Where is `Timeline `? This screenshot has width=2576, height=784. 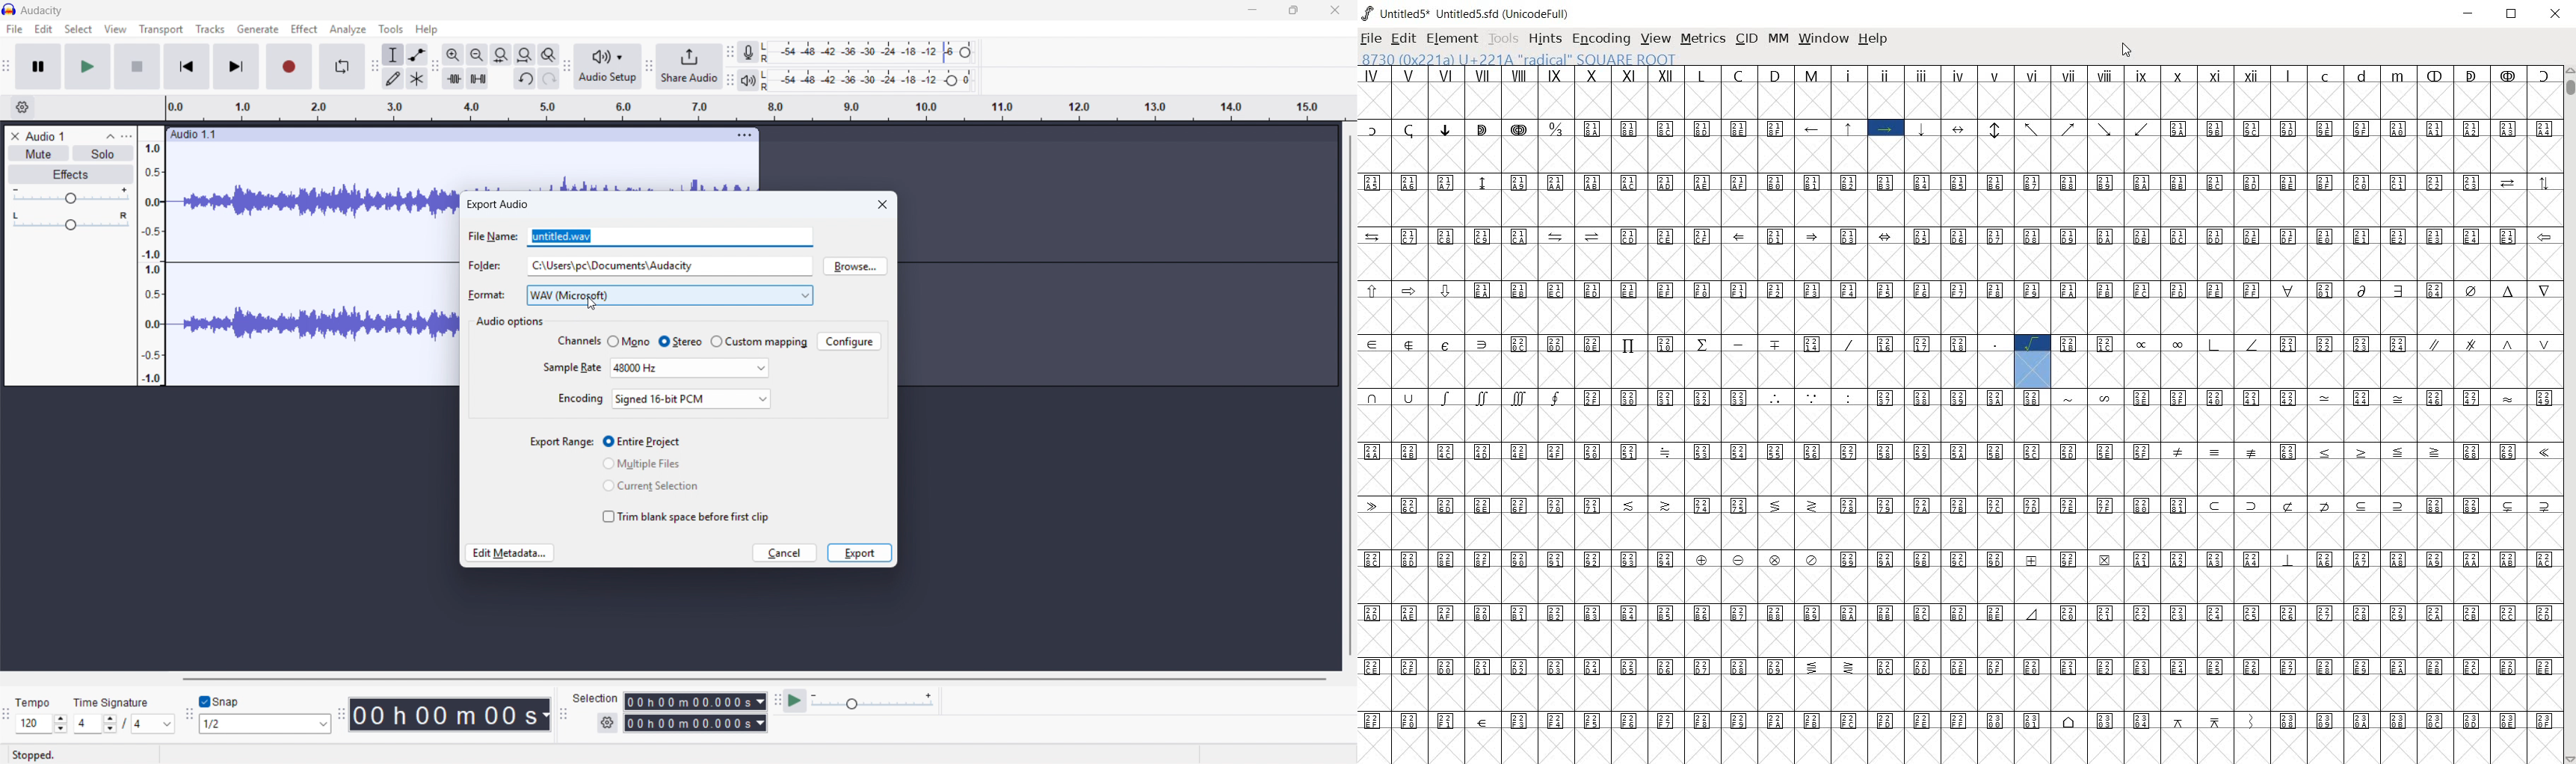 Timeline  is located at coordinates (756, 108).